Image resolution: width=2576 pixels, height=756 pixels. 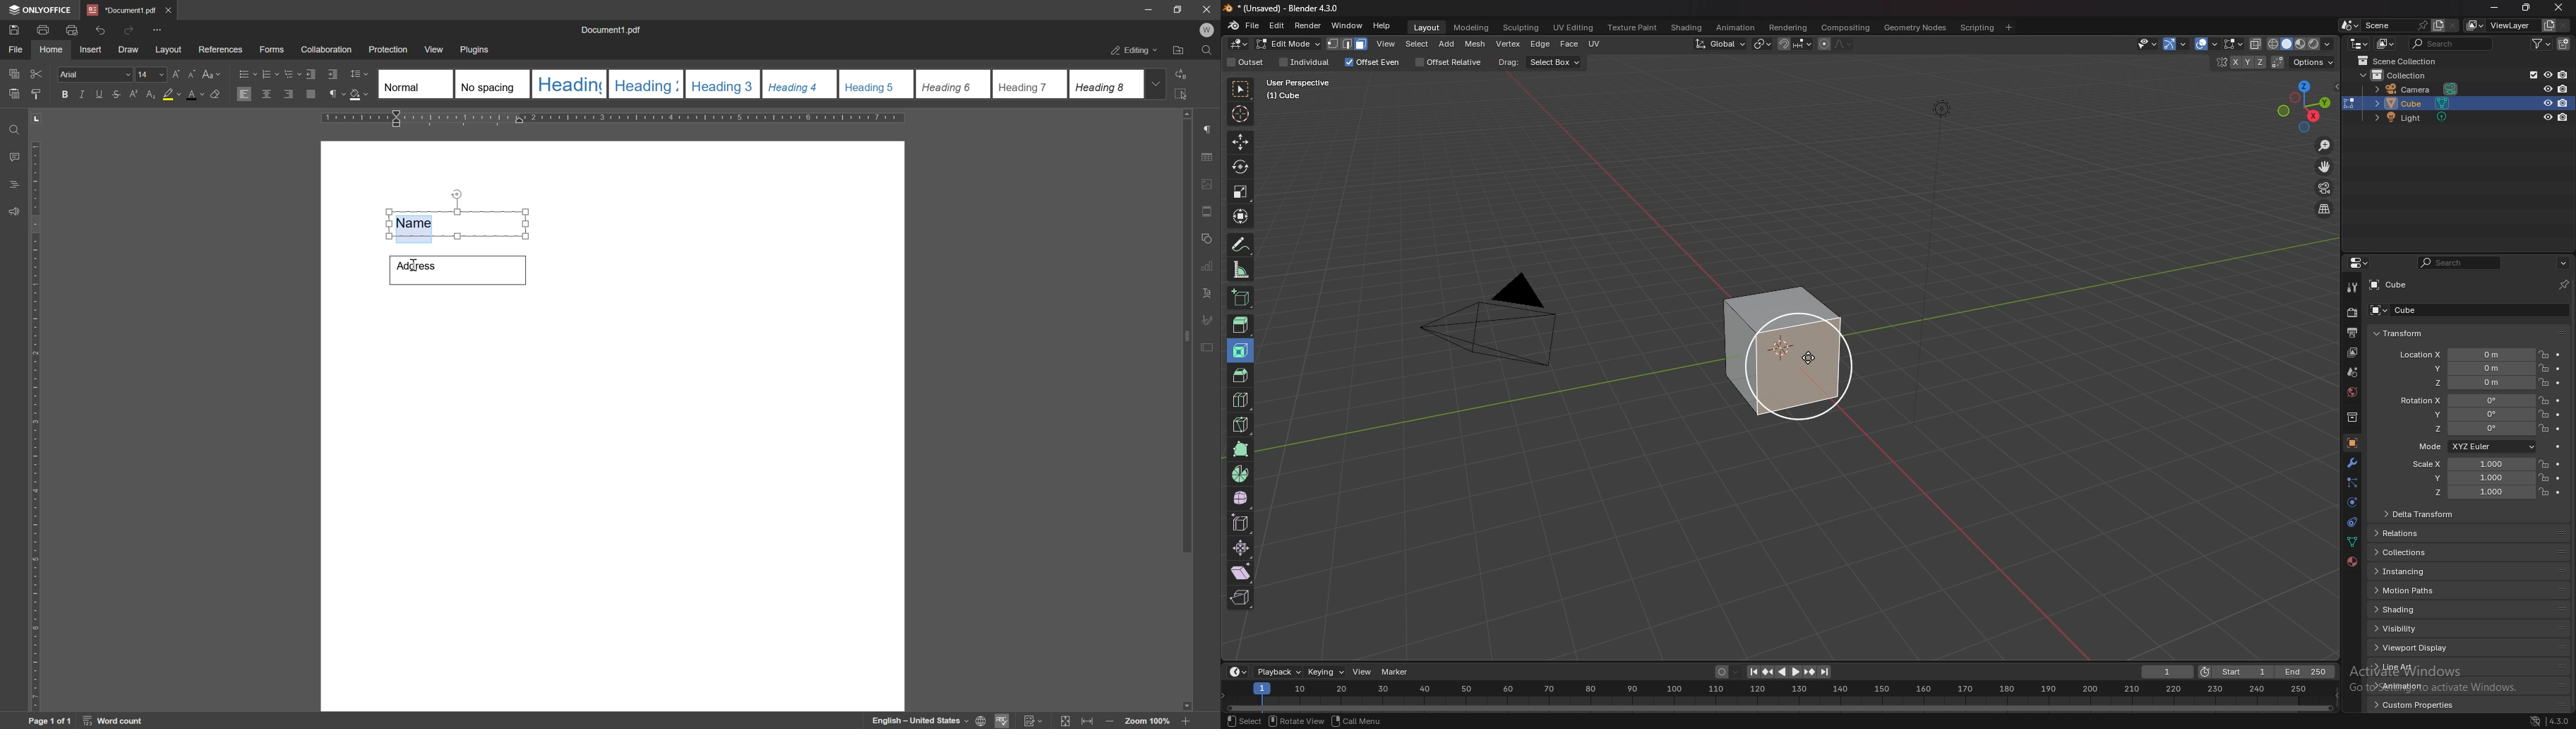 I want to click on copy, so click(x=13, y=72).